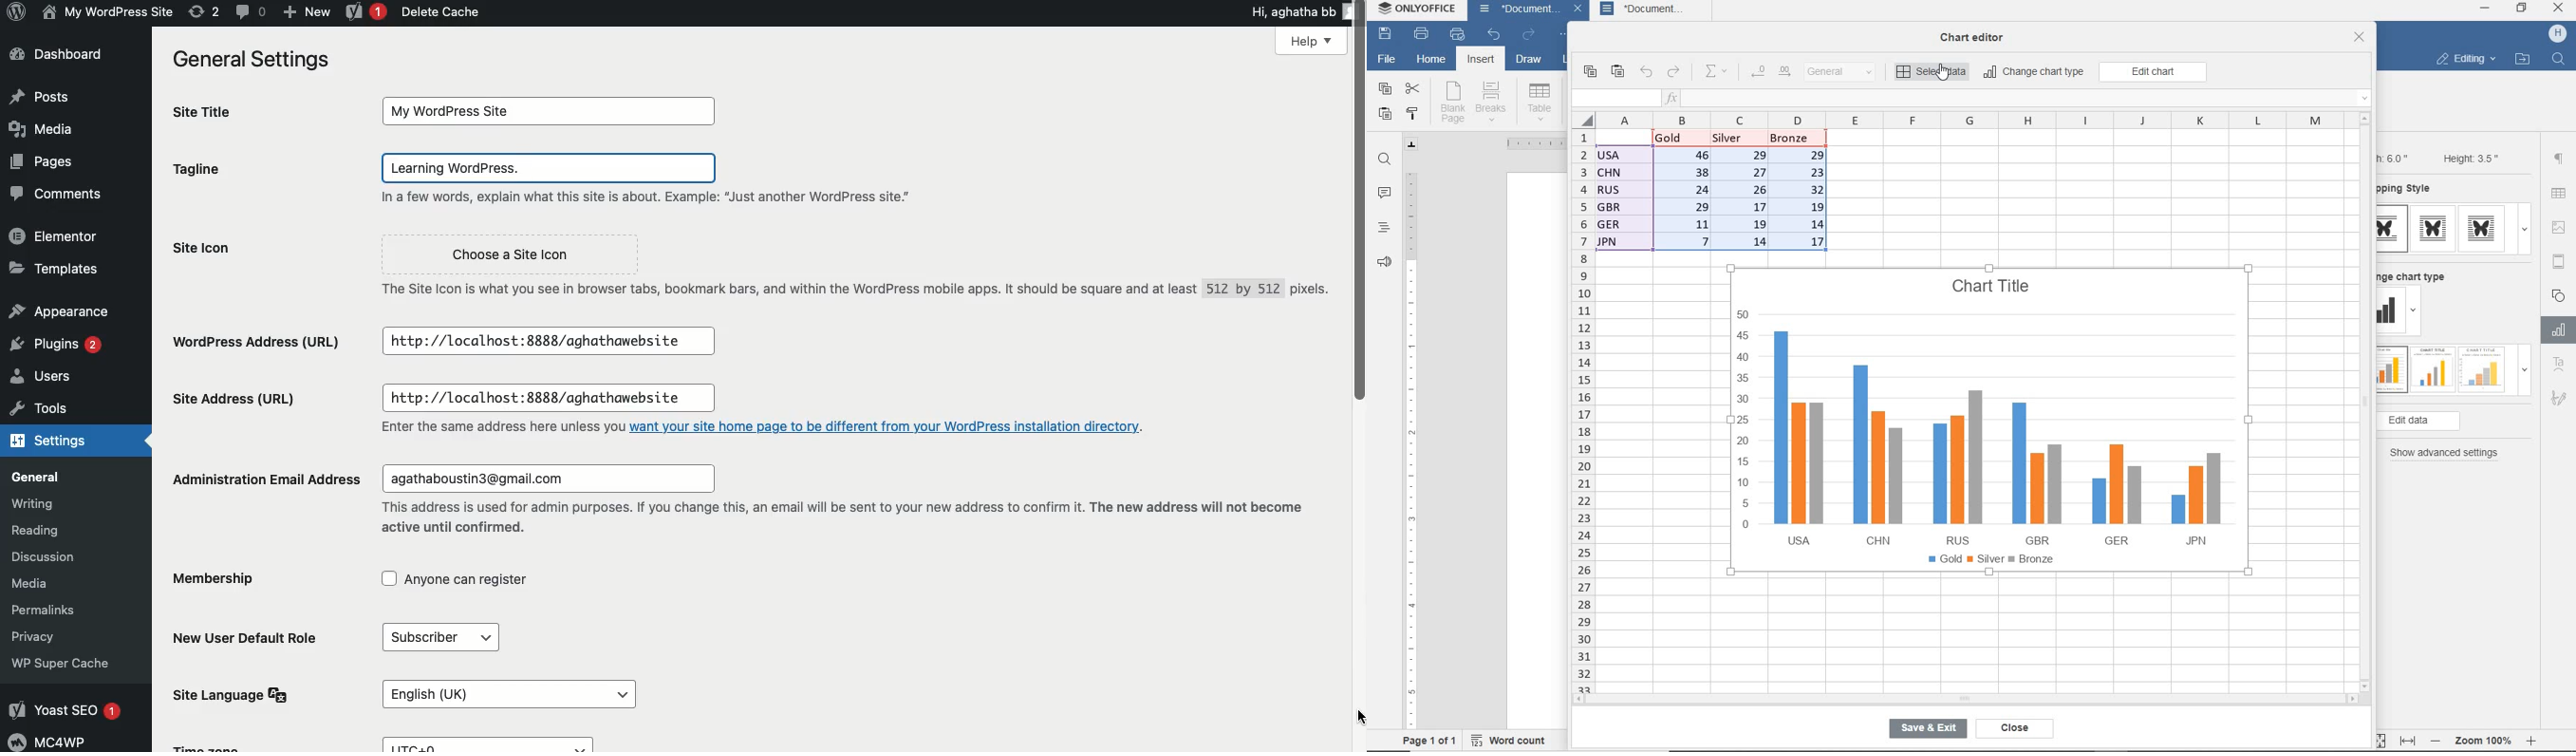 The image size is (2576, 756). What do you see at coordinates (2407, 740) in the screenshot?
I see `fit to width` at bounding box center [2407, 740].